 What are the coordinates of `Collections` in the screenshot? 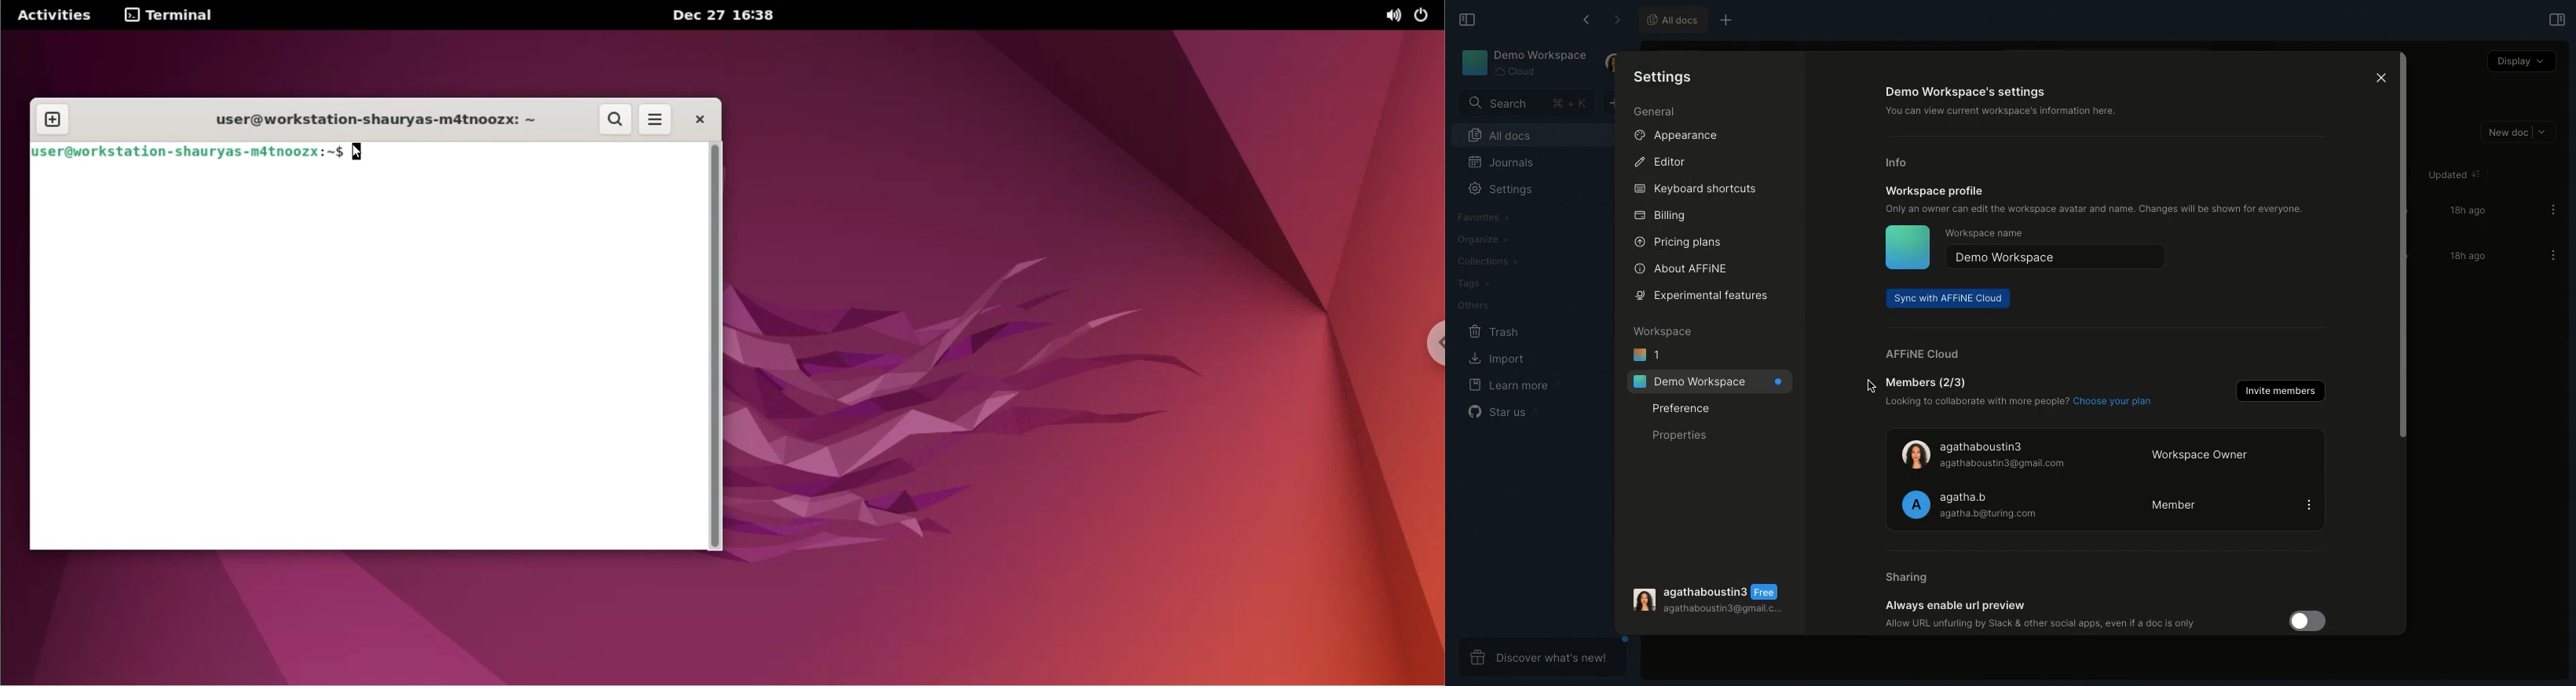 It's located at (1484, 260).